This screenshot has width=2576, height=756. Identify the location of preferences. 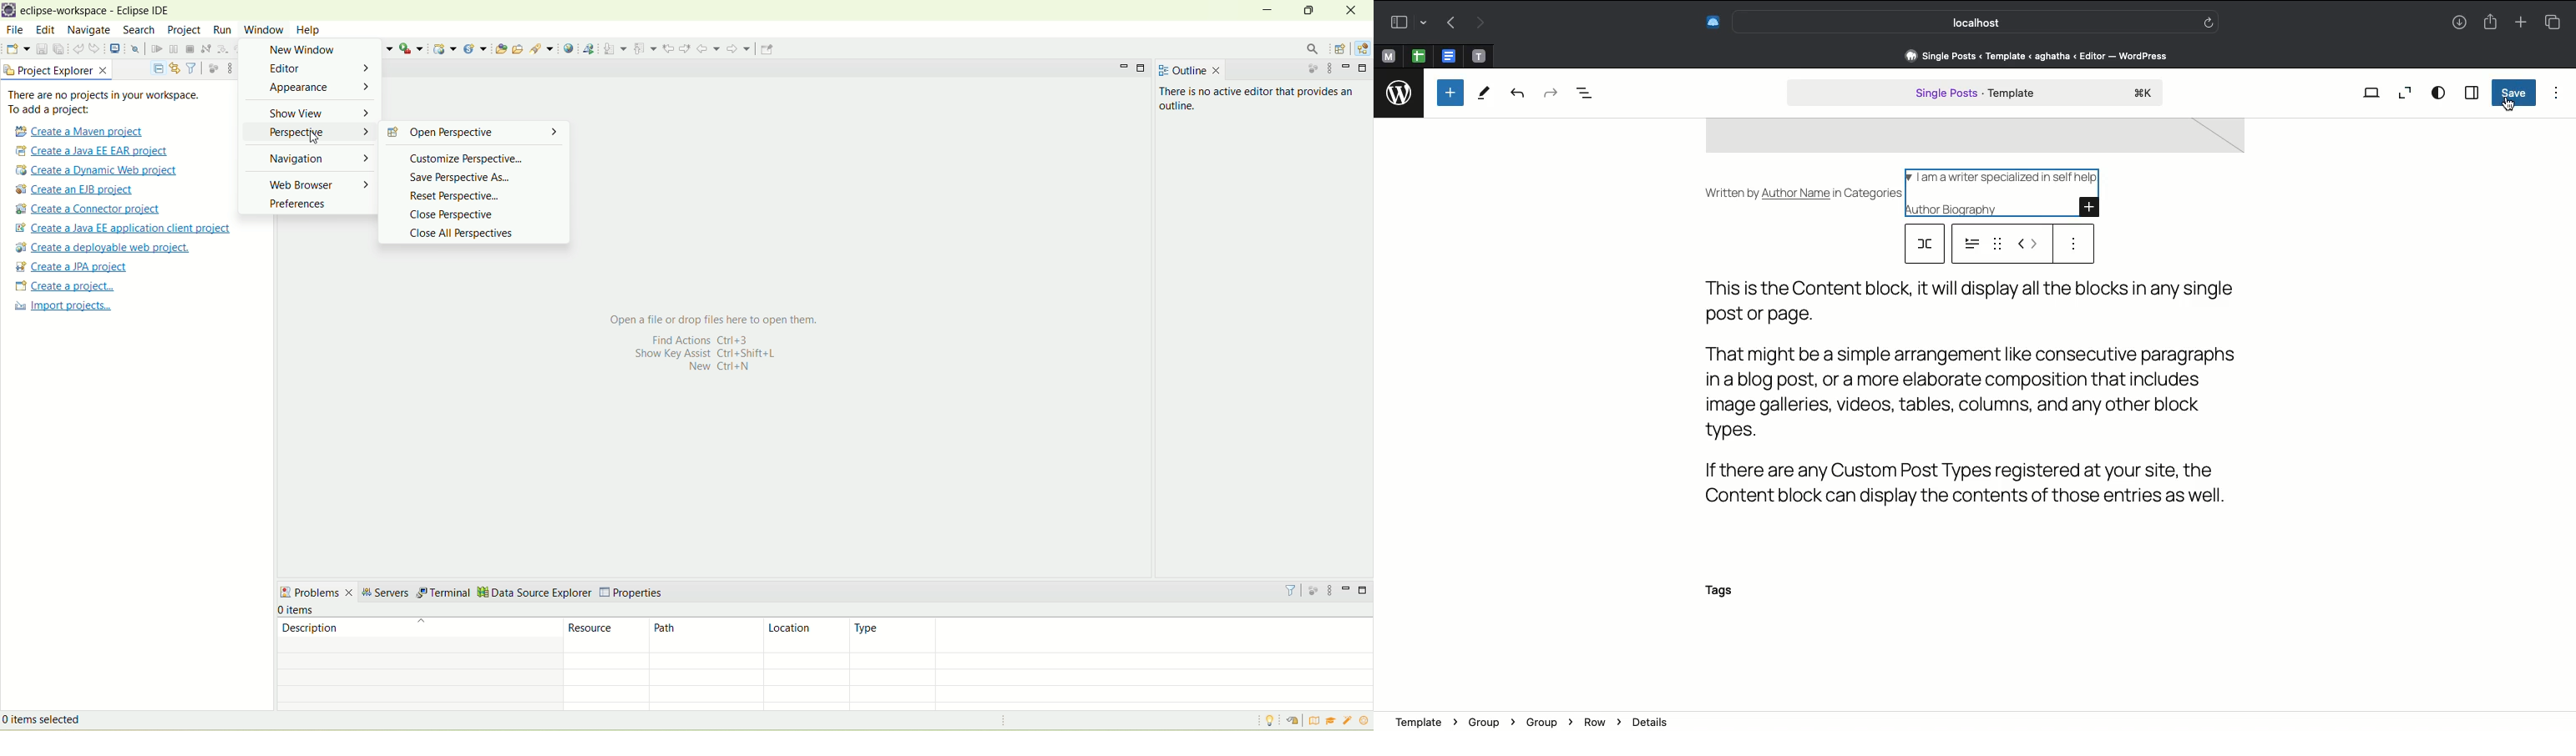
(296, 205).